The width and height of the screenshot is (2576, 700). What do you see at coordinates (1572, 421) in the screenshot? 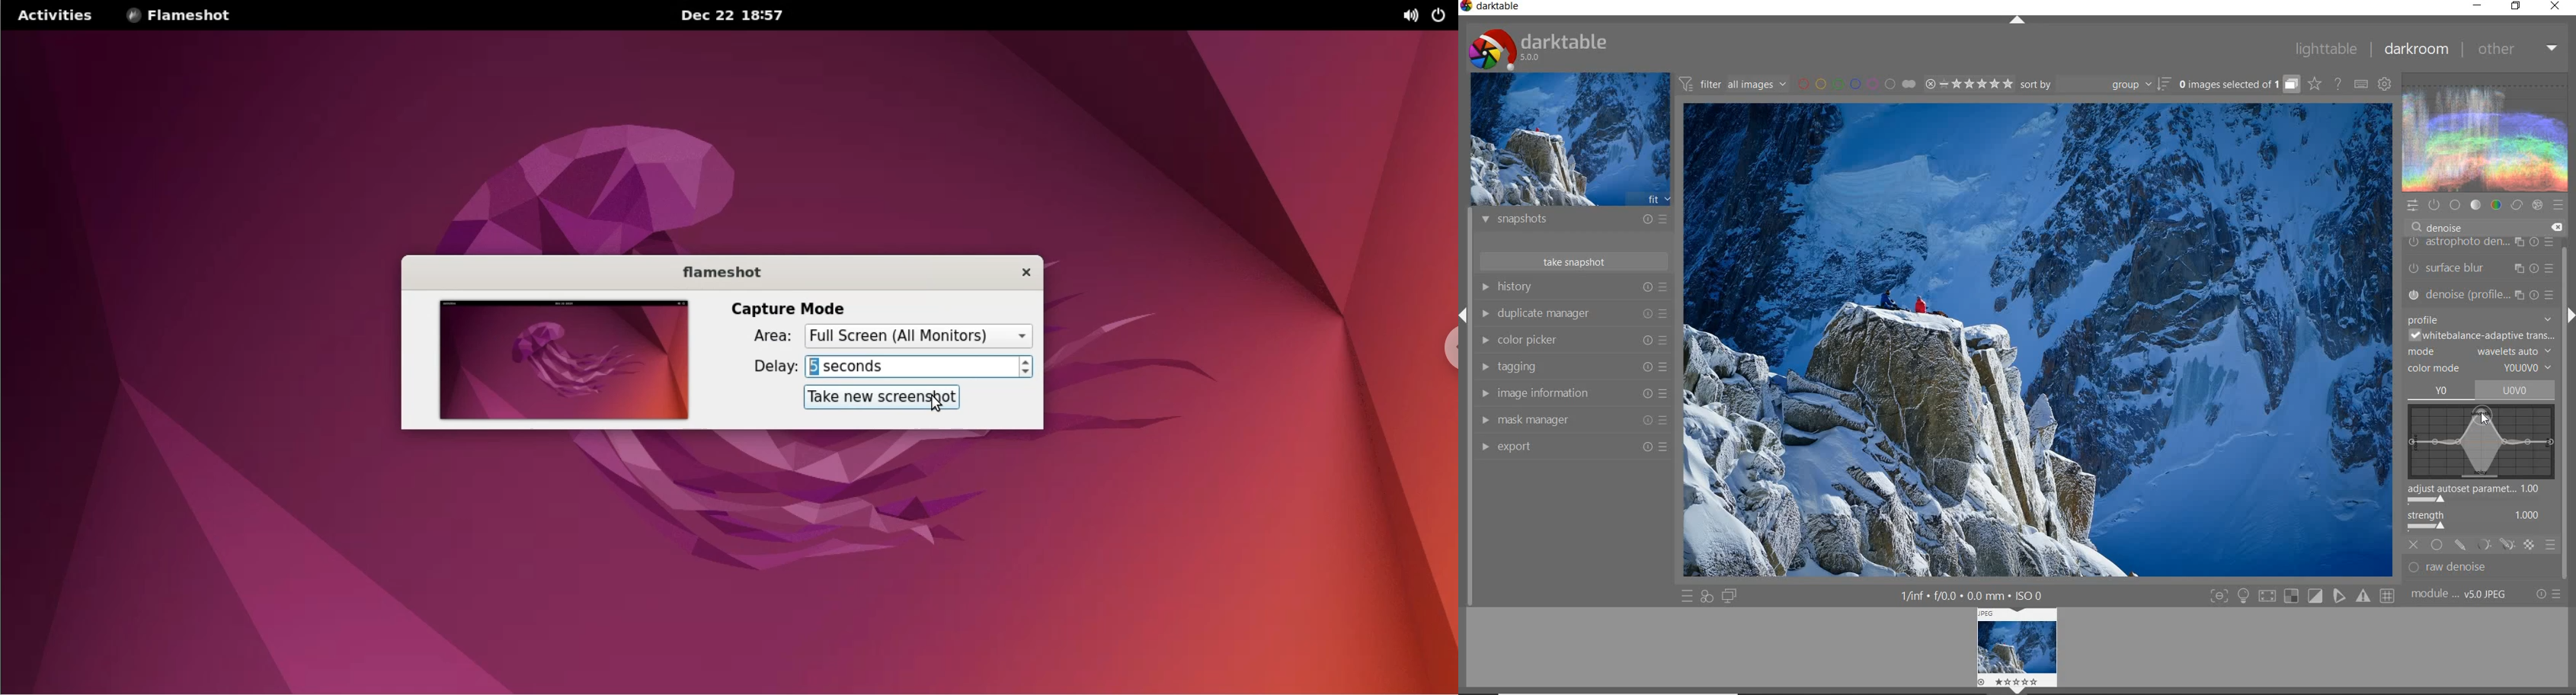
I see `mask manager` at bounding box center [1572, 421].